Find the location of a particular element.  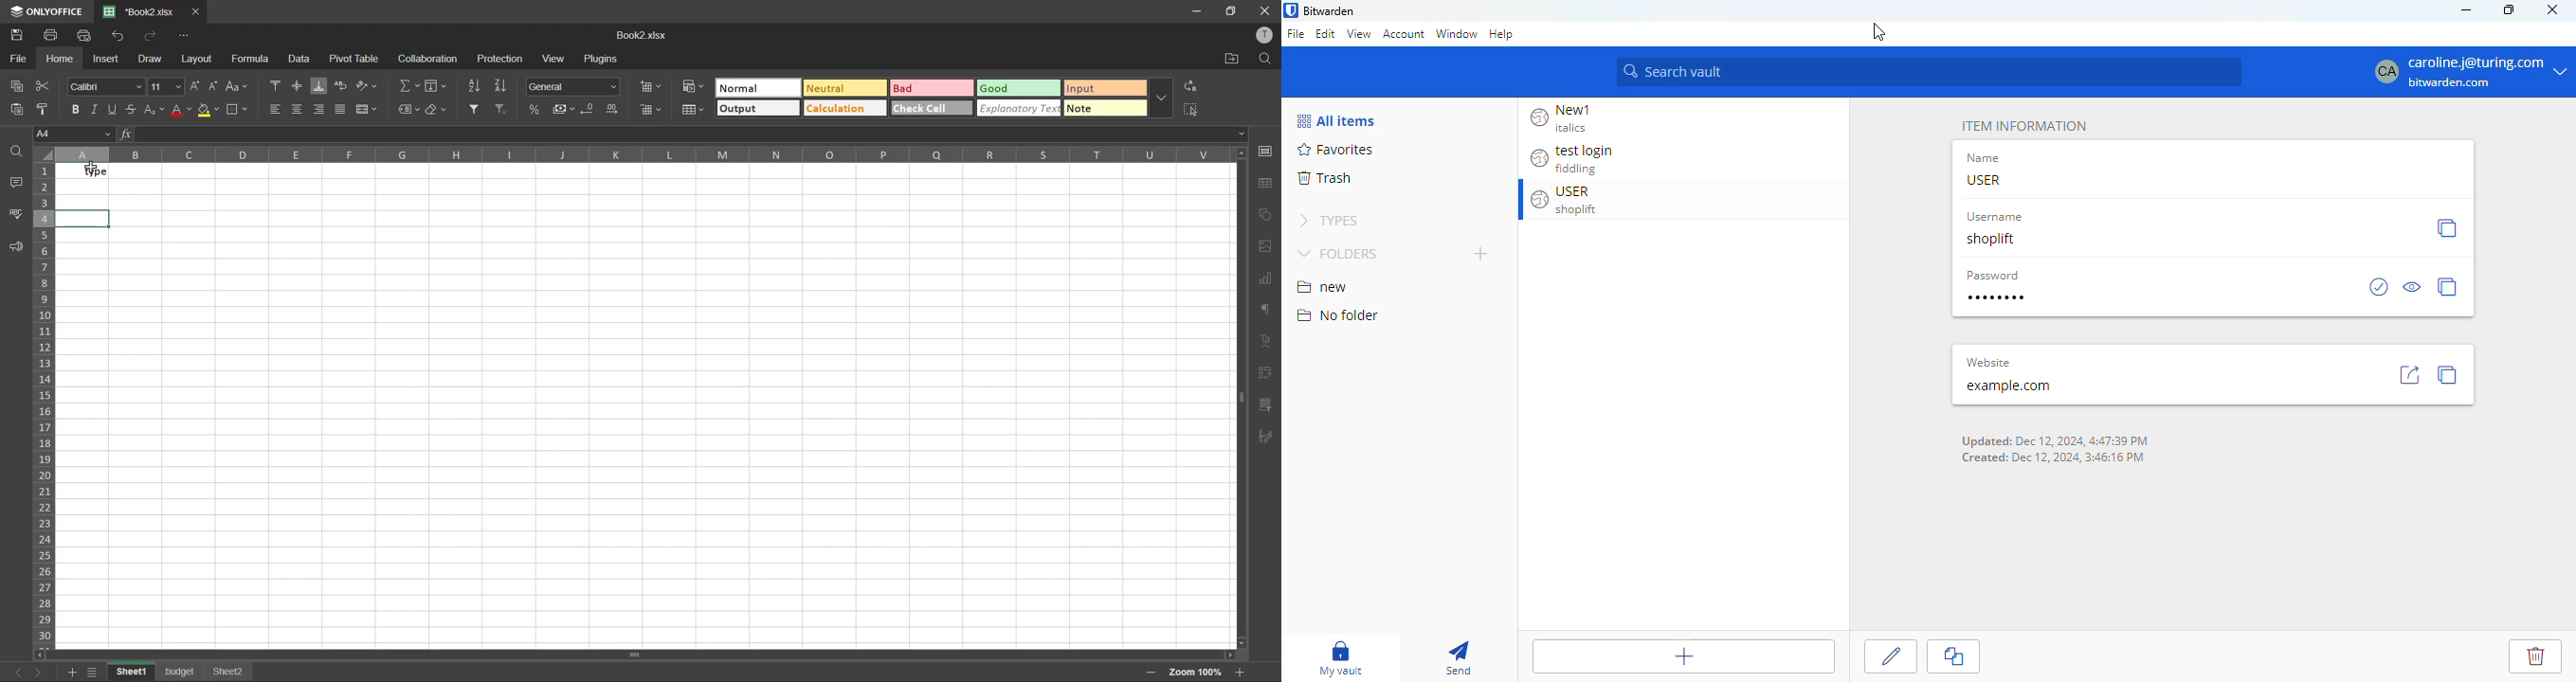

type is located at coordinates (86, 170).